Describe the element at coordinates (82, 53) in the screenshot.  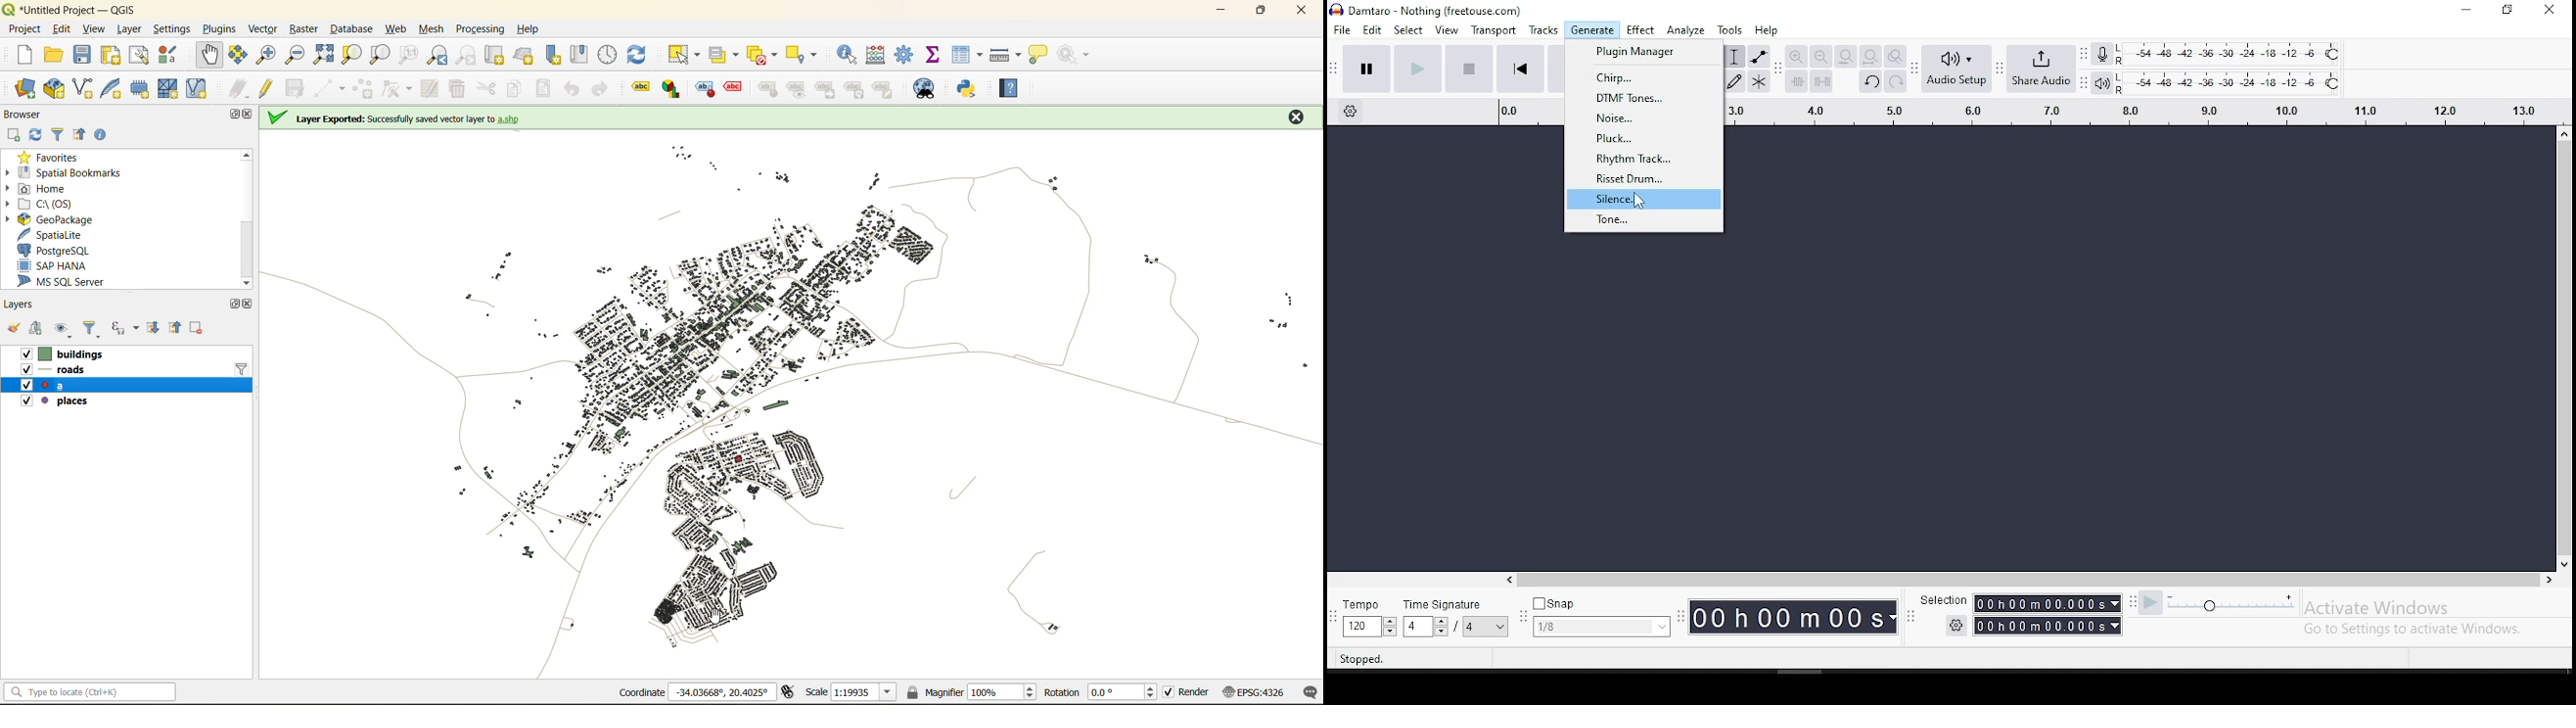
I see `save` at that location.